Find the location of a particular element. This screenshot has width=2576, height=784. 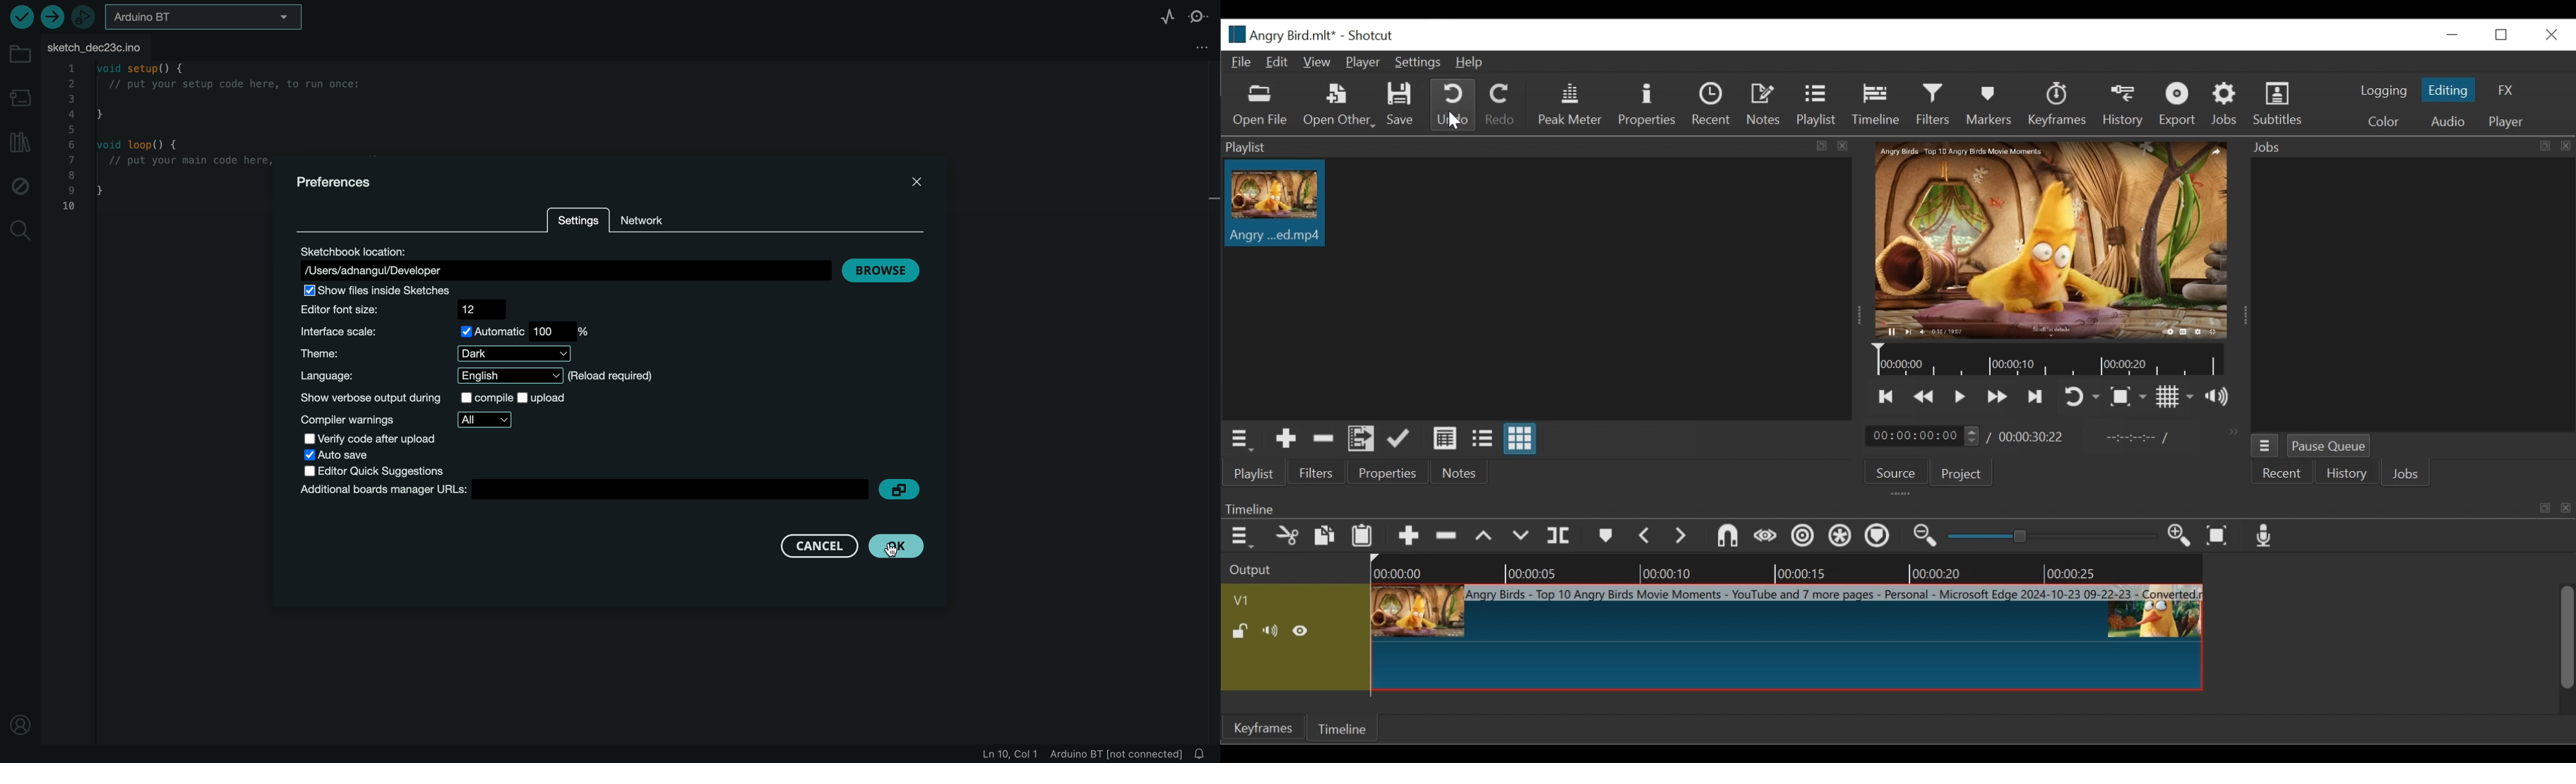

Shotcut is located at coordinates (1367, 35).